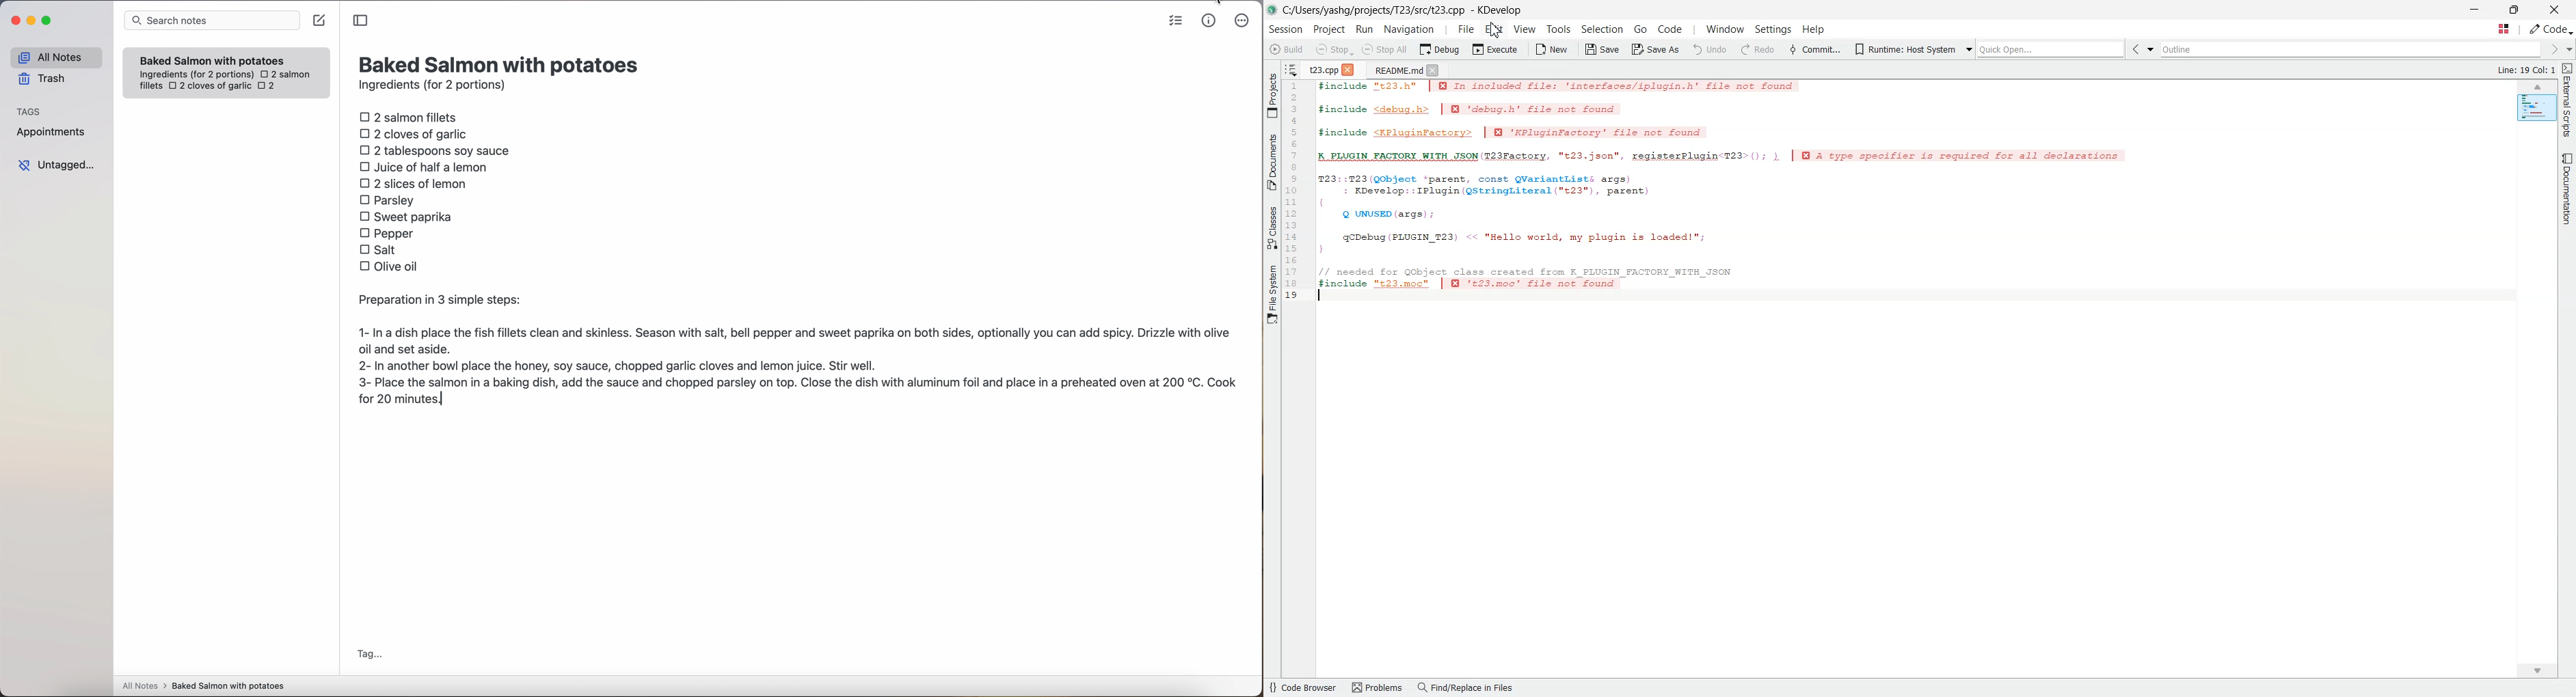 This screenshot has width=2576, height=700. Describe the element at coordinates (1813, 31) in the screenshot. I see `help` at that location.